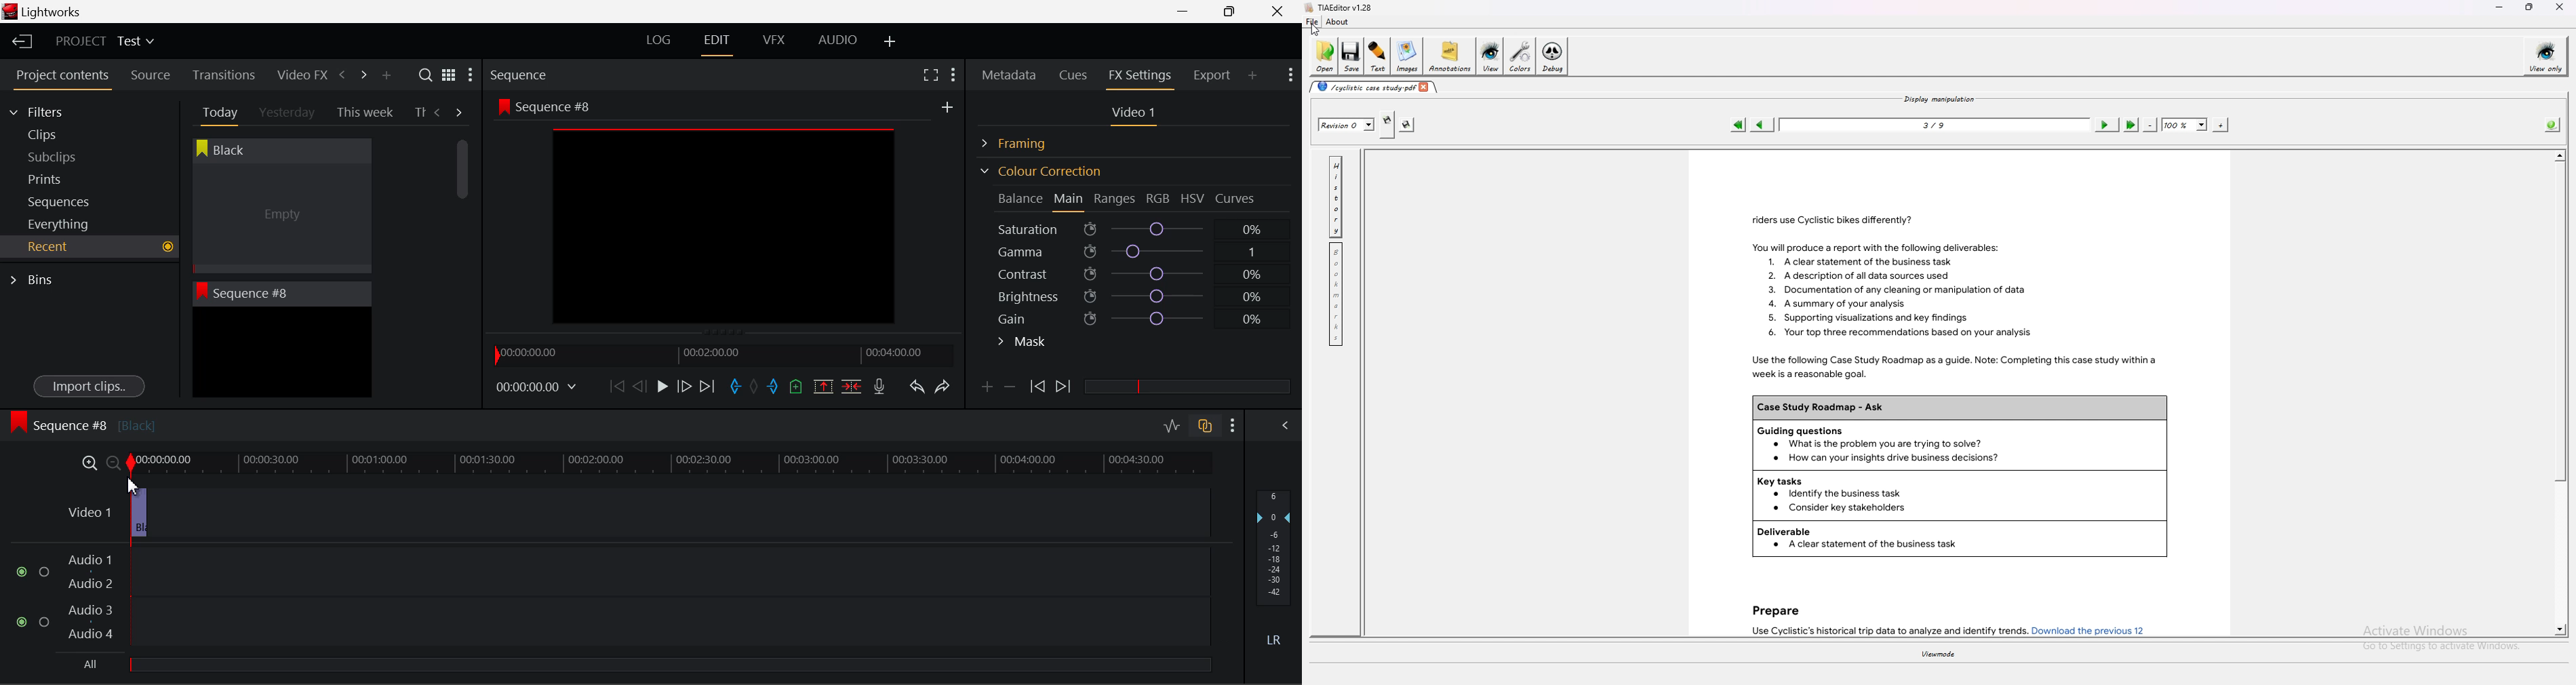 The width and height of the screenshot is (2576, 700). I want to click on Mark Out, so click(774, 387).